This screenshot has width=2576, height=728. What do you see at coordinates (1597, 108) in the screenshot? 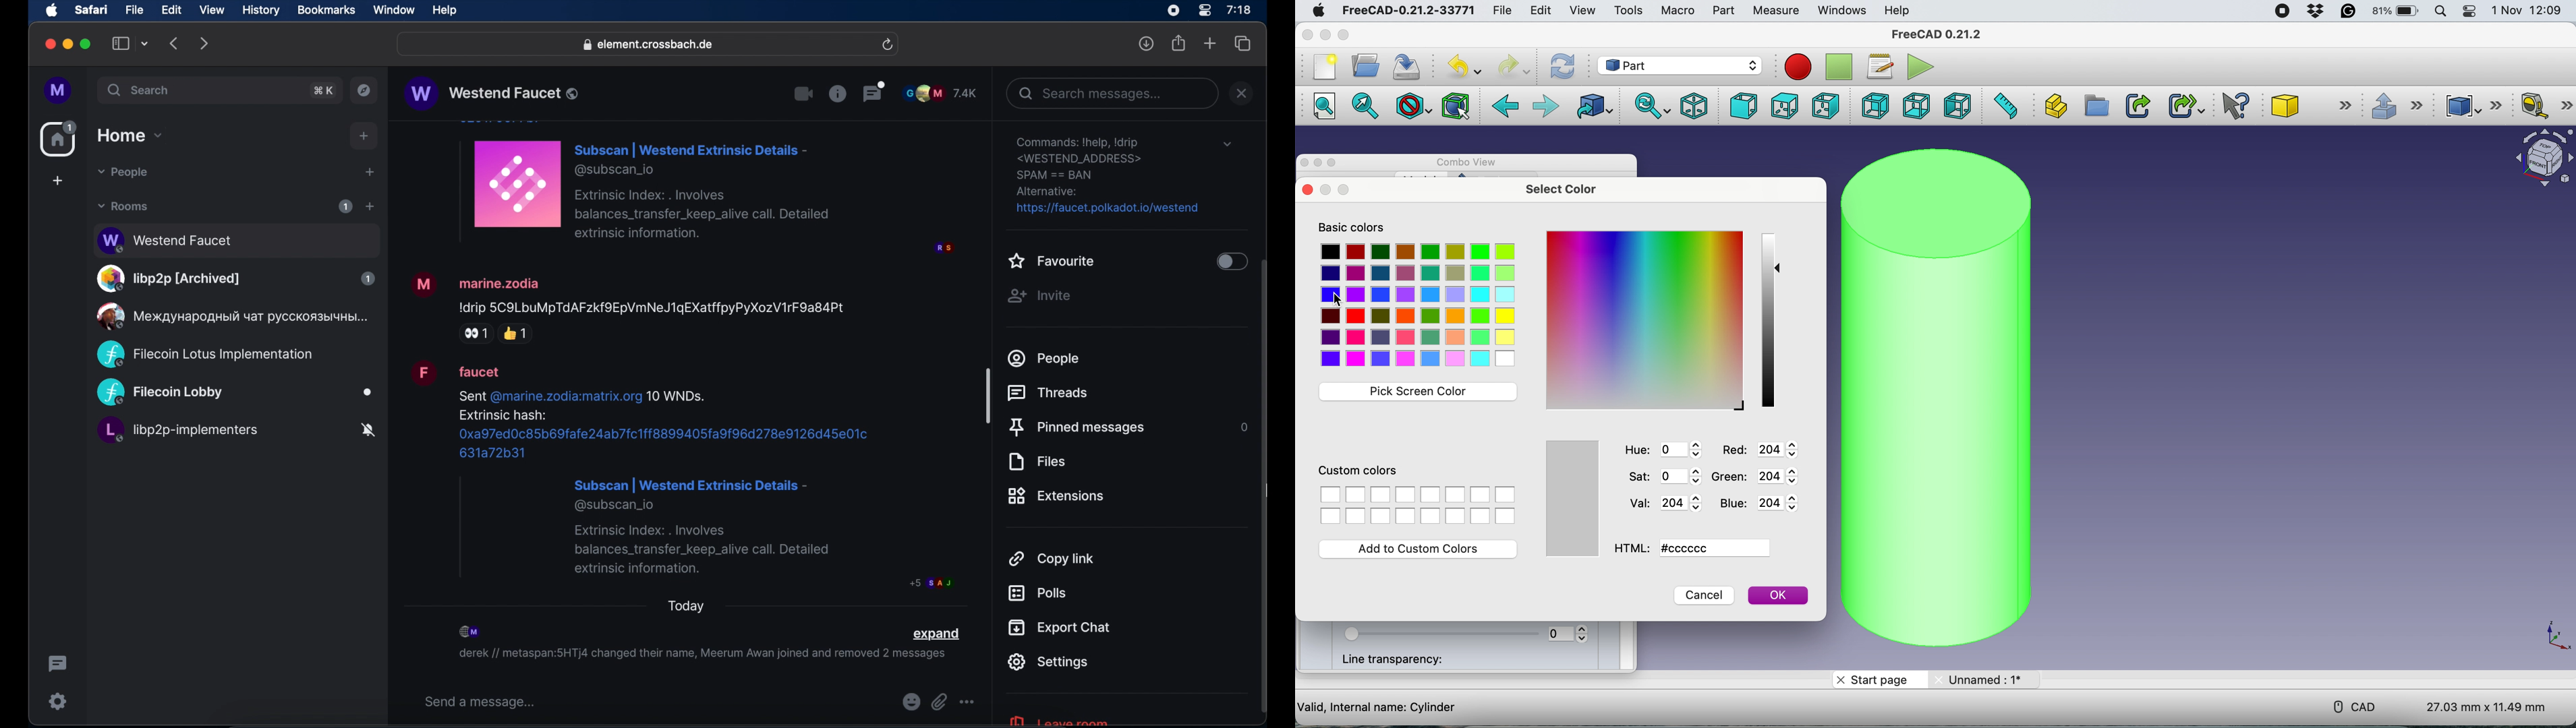
I see `go to linked object` at bounding box center [1597, 108].